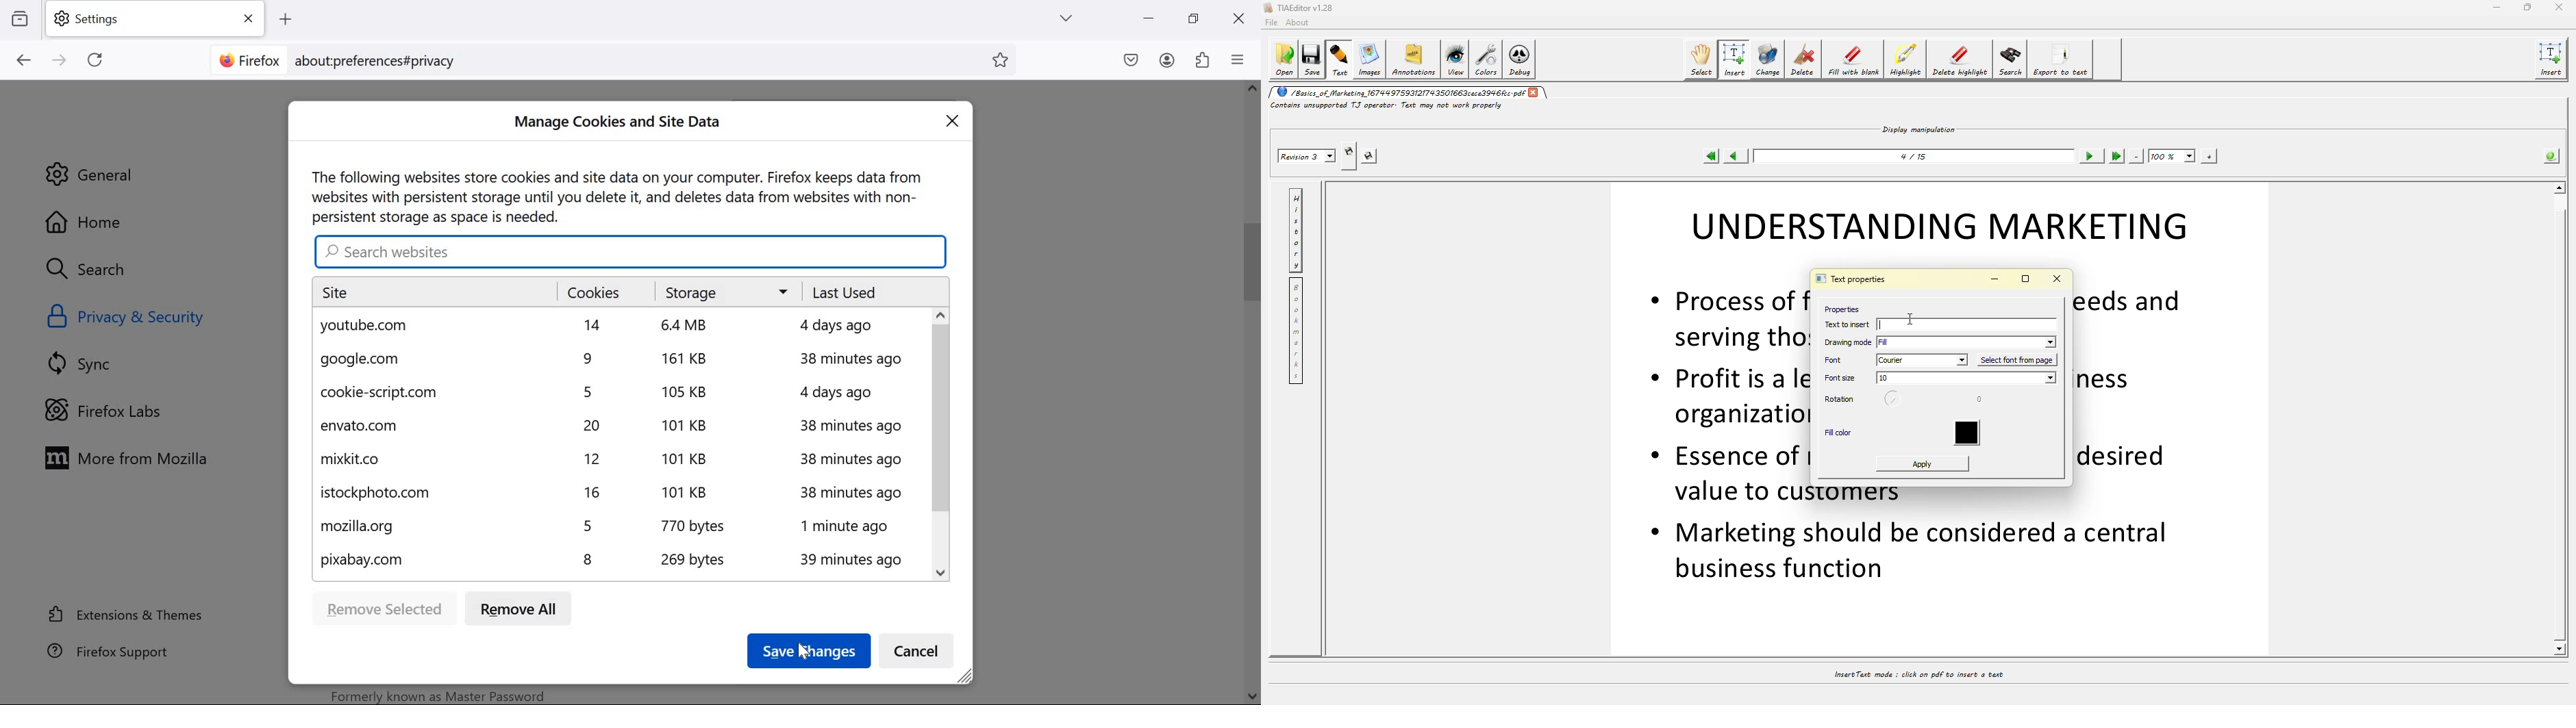  I want to click on extensions, so click(1203, 59).